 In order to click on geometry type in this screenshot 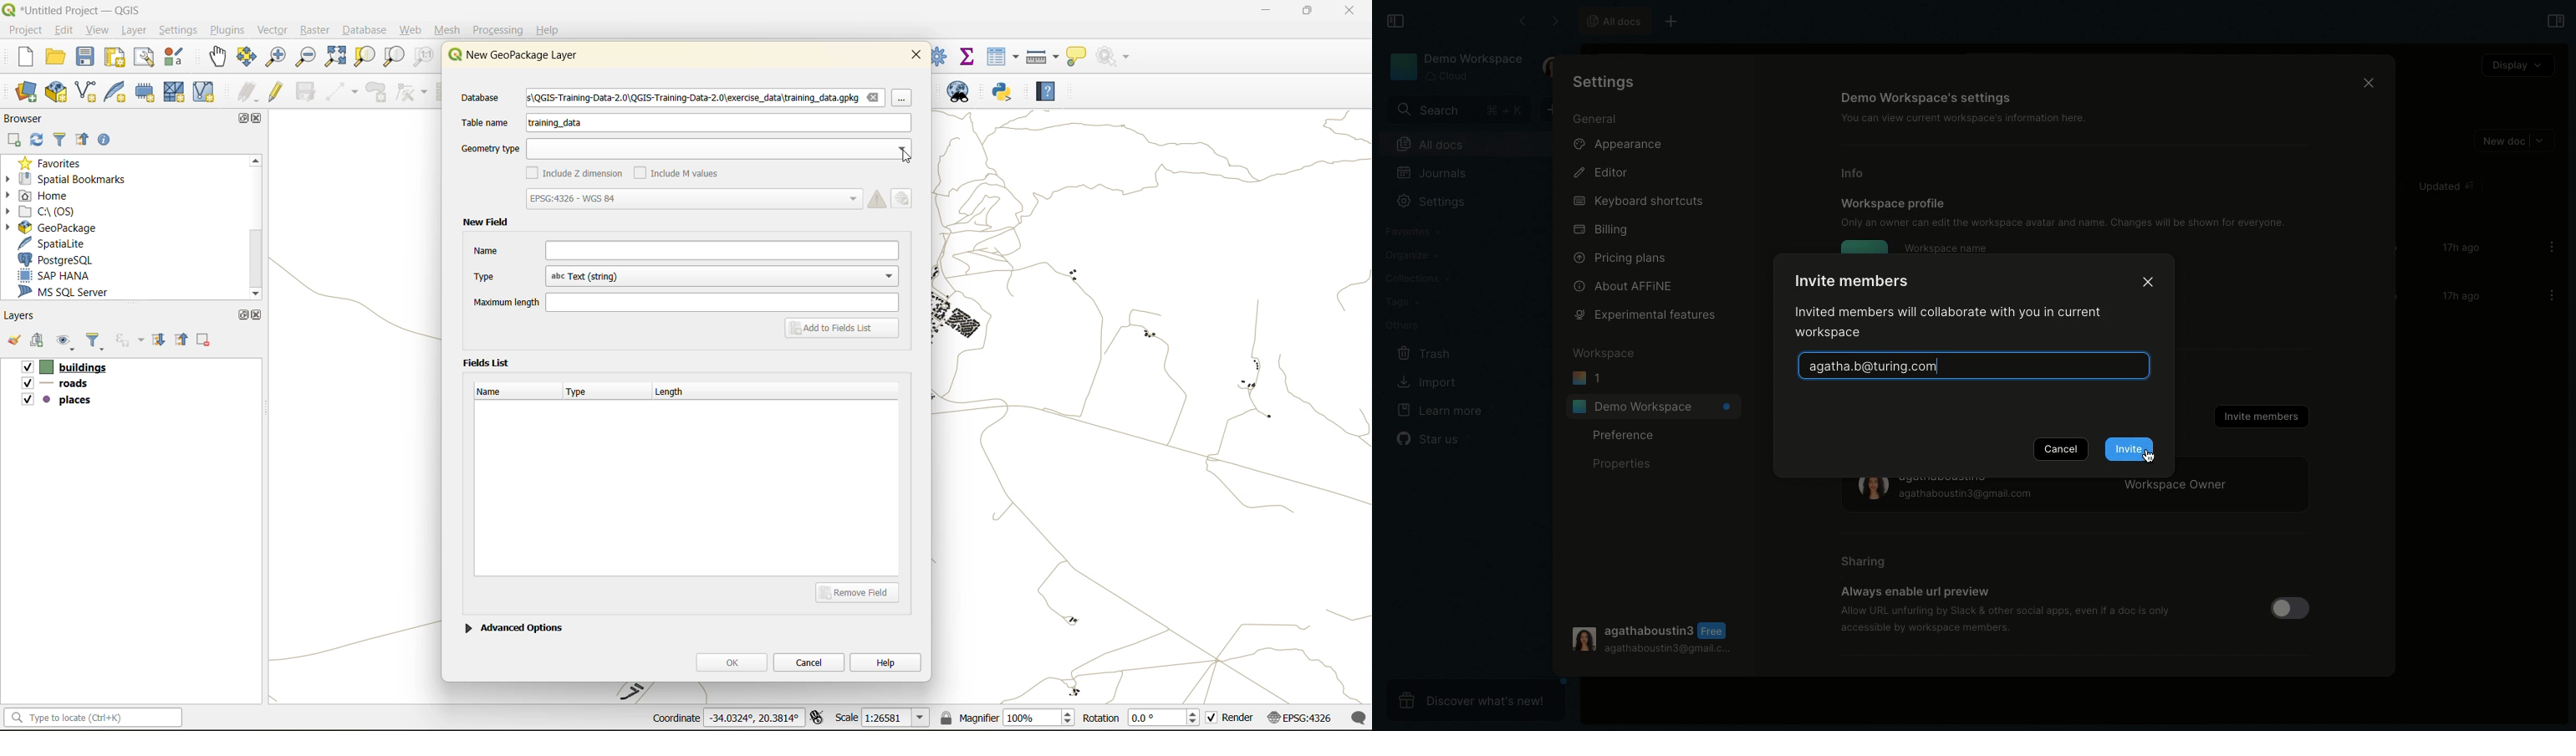, I will do `click(684, 148)`.